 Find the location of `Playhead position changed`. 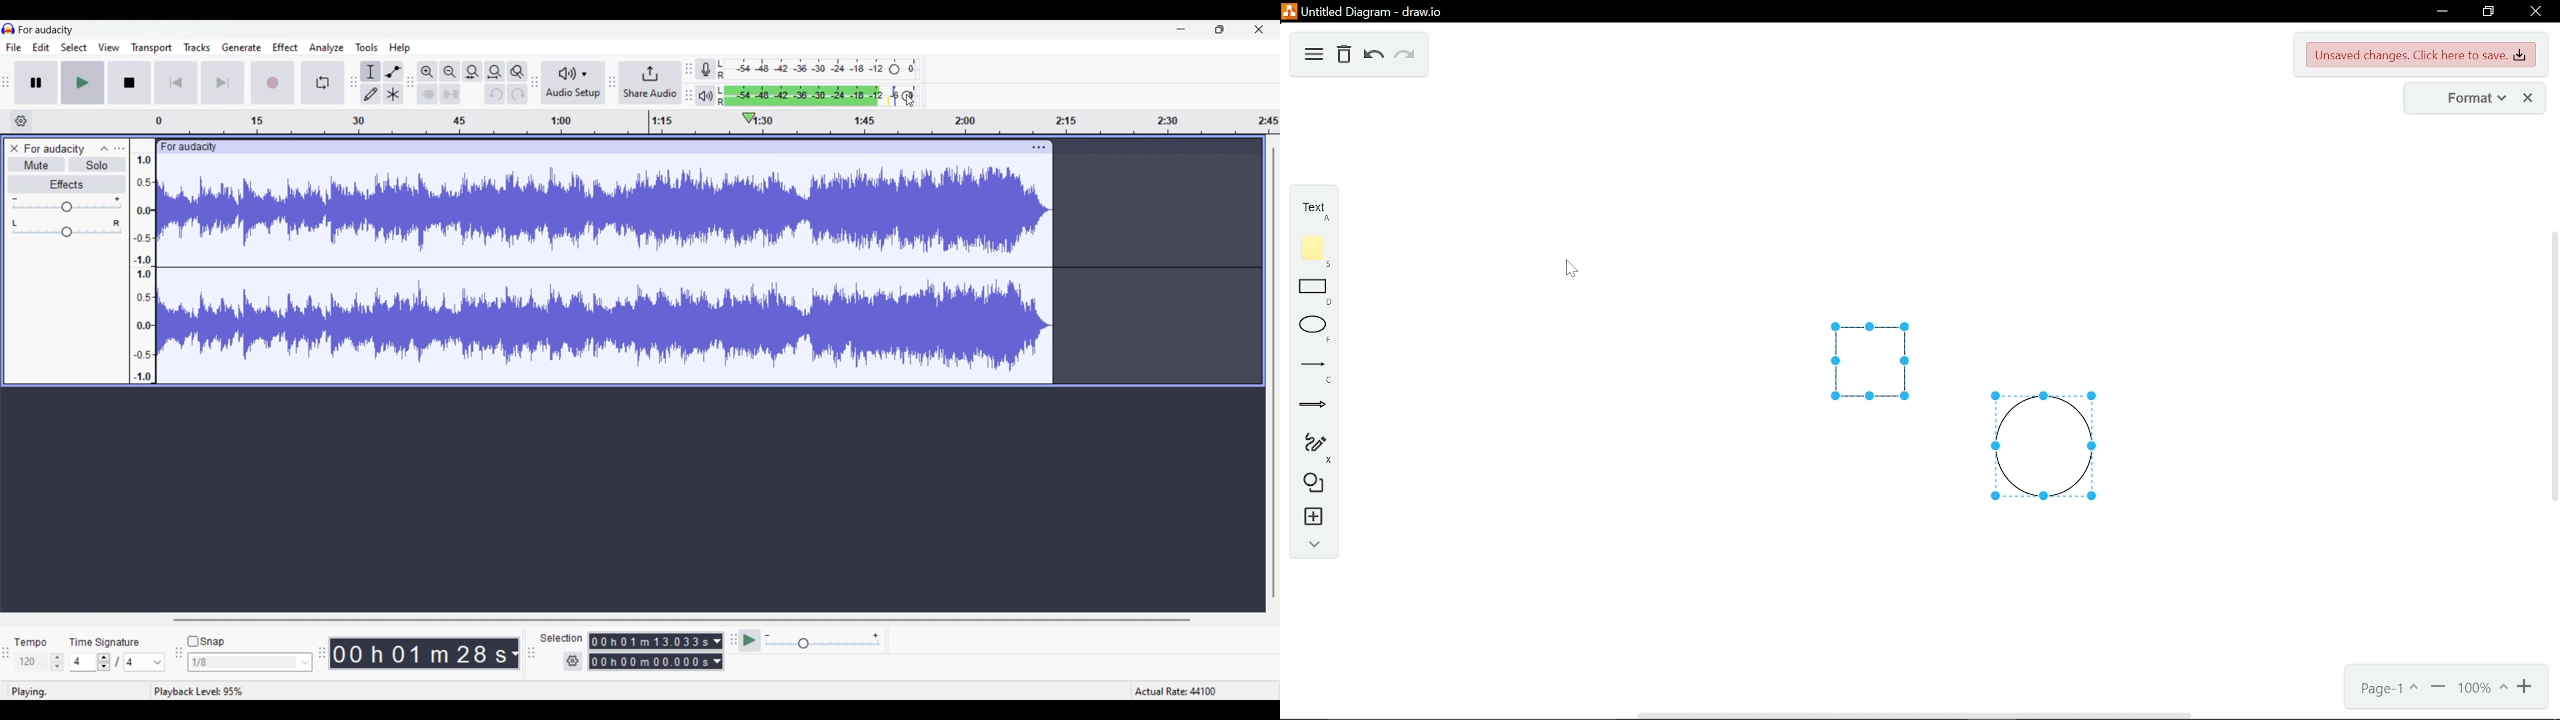

Playhead position changed is located at coordinates (749, 119).